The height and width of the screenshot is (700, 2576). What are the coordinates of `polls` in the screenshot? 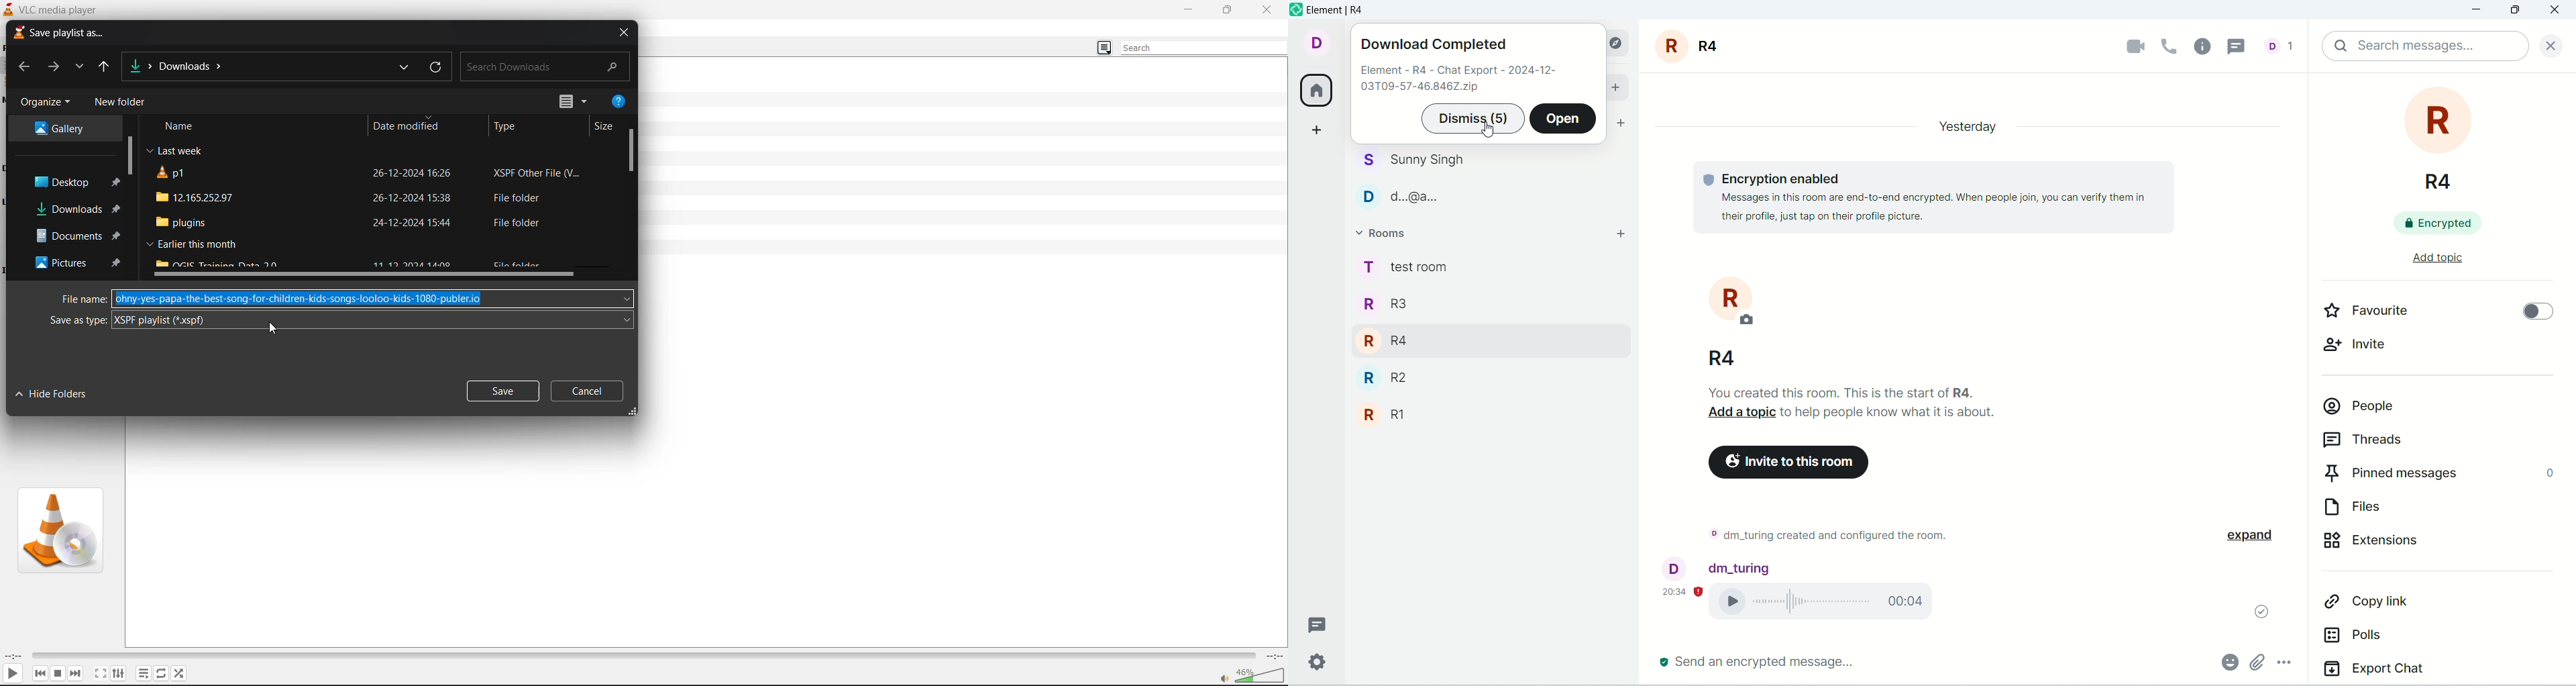 It's located at (2396, 640).